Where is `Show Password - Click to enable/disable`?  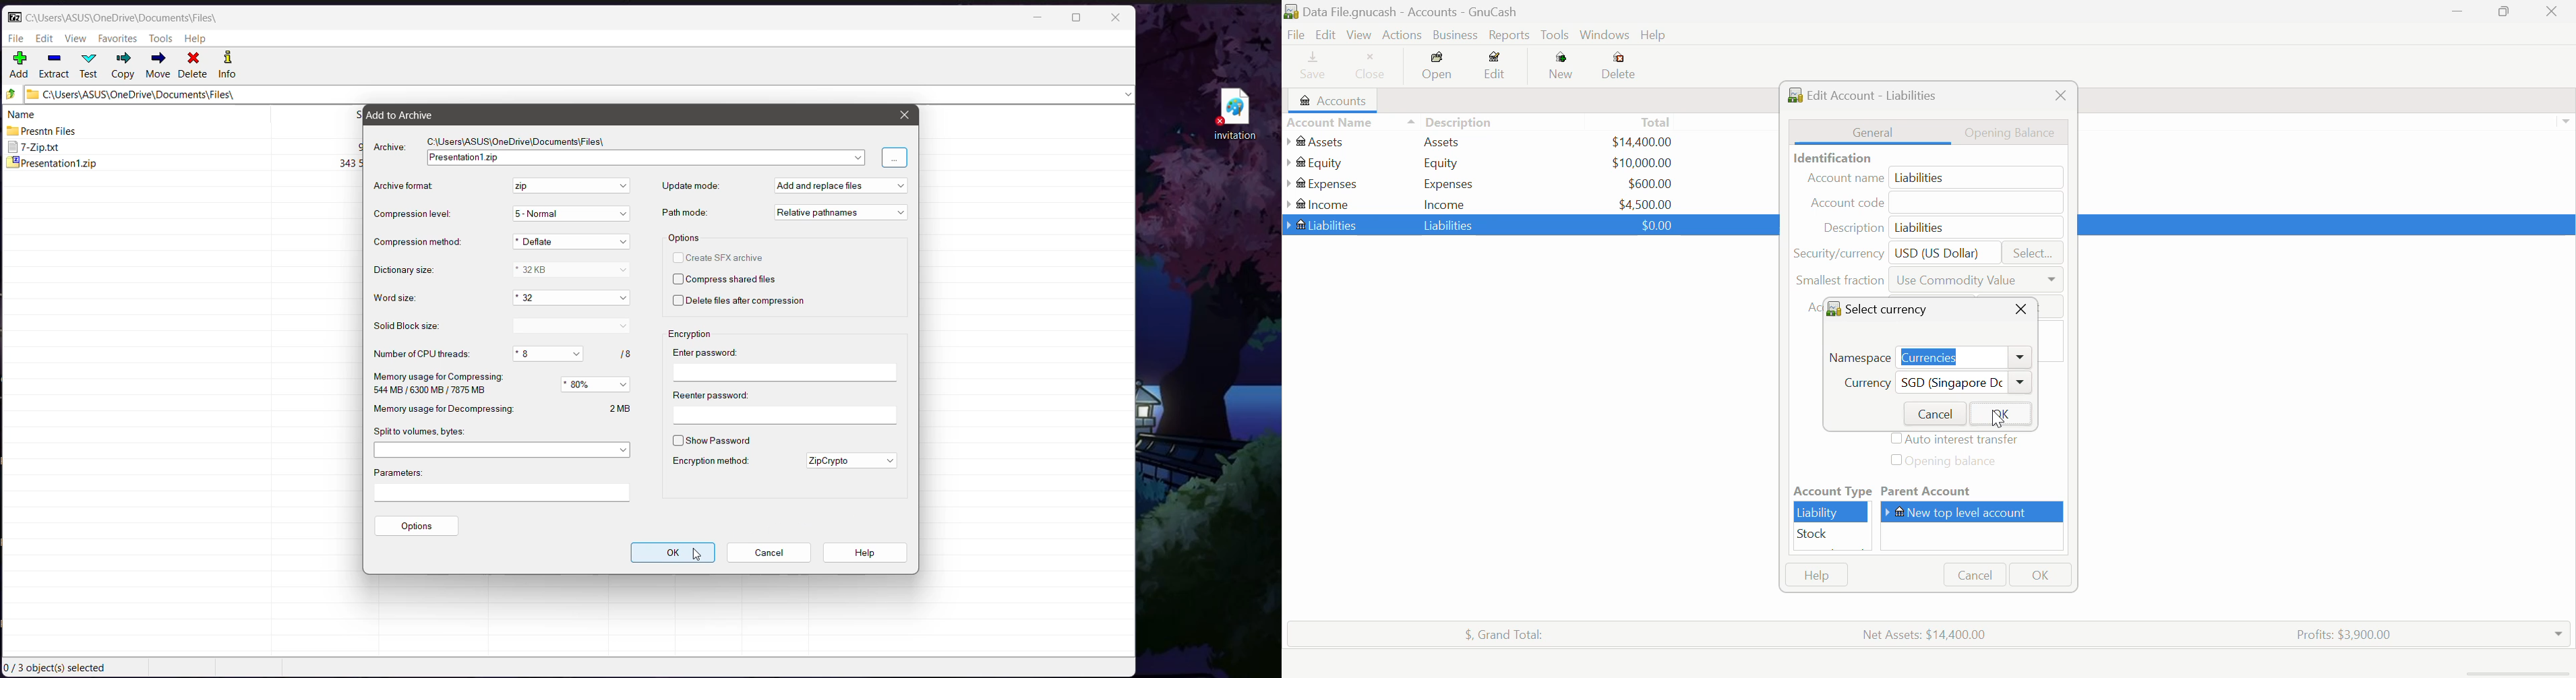
Show Password - Click to enable/disable is located at coordinates (712, 440).